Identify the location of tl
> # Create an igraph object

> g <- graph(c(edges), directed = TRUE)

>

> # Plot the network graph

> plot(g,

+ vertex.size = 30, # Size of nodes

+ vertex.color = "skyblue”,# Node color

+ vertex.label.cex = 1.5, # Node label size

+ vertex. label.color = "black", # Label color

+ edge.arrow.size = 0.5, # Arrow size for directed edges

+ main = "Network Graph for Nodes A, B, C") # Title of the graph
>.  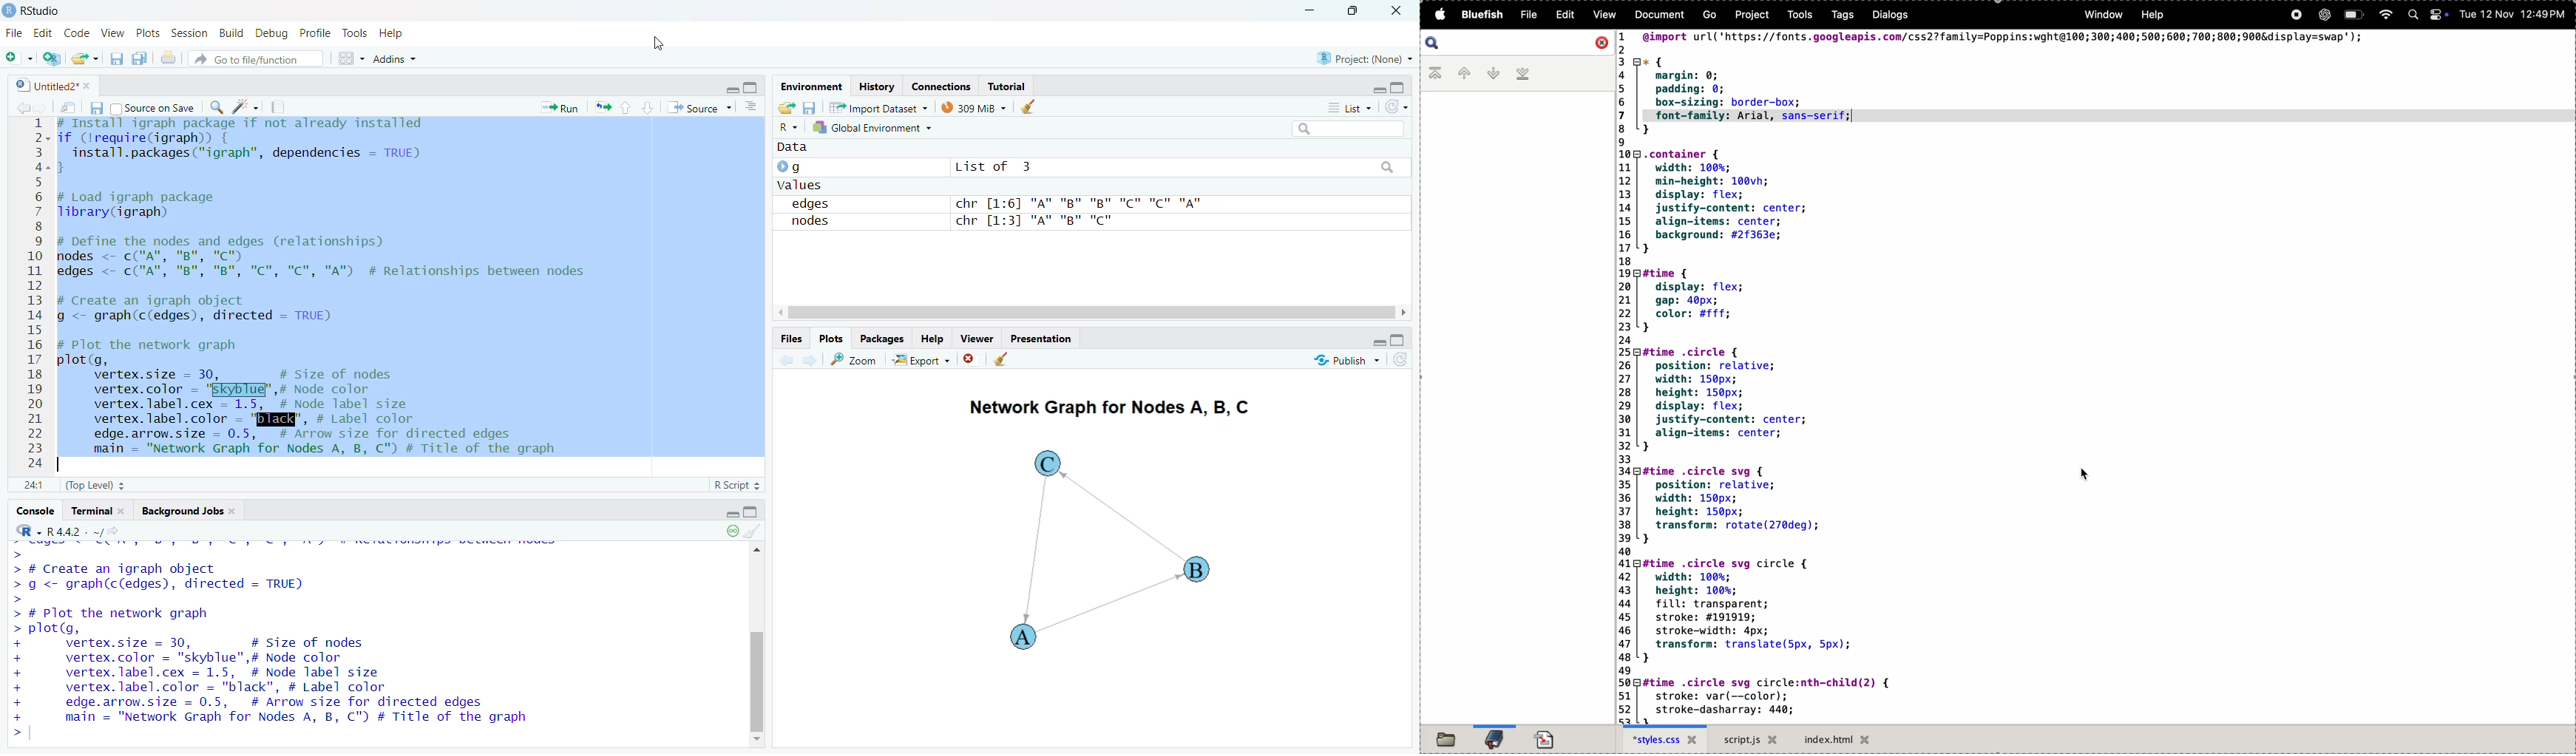
(299, 646).